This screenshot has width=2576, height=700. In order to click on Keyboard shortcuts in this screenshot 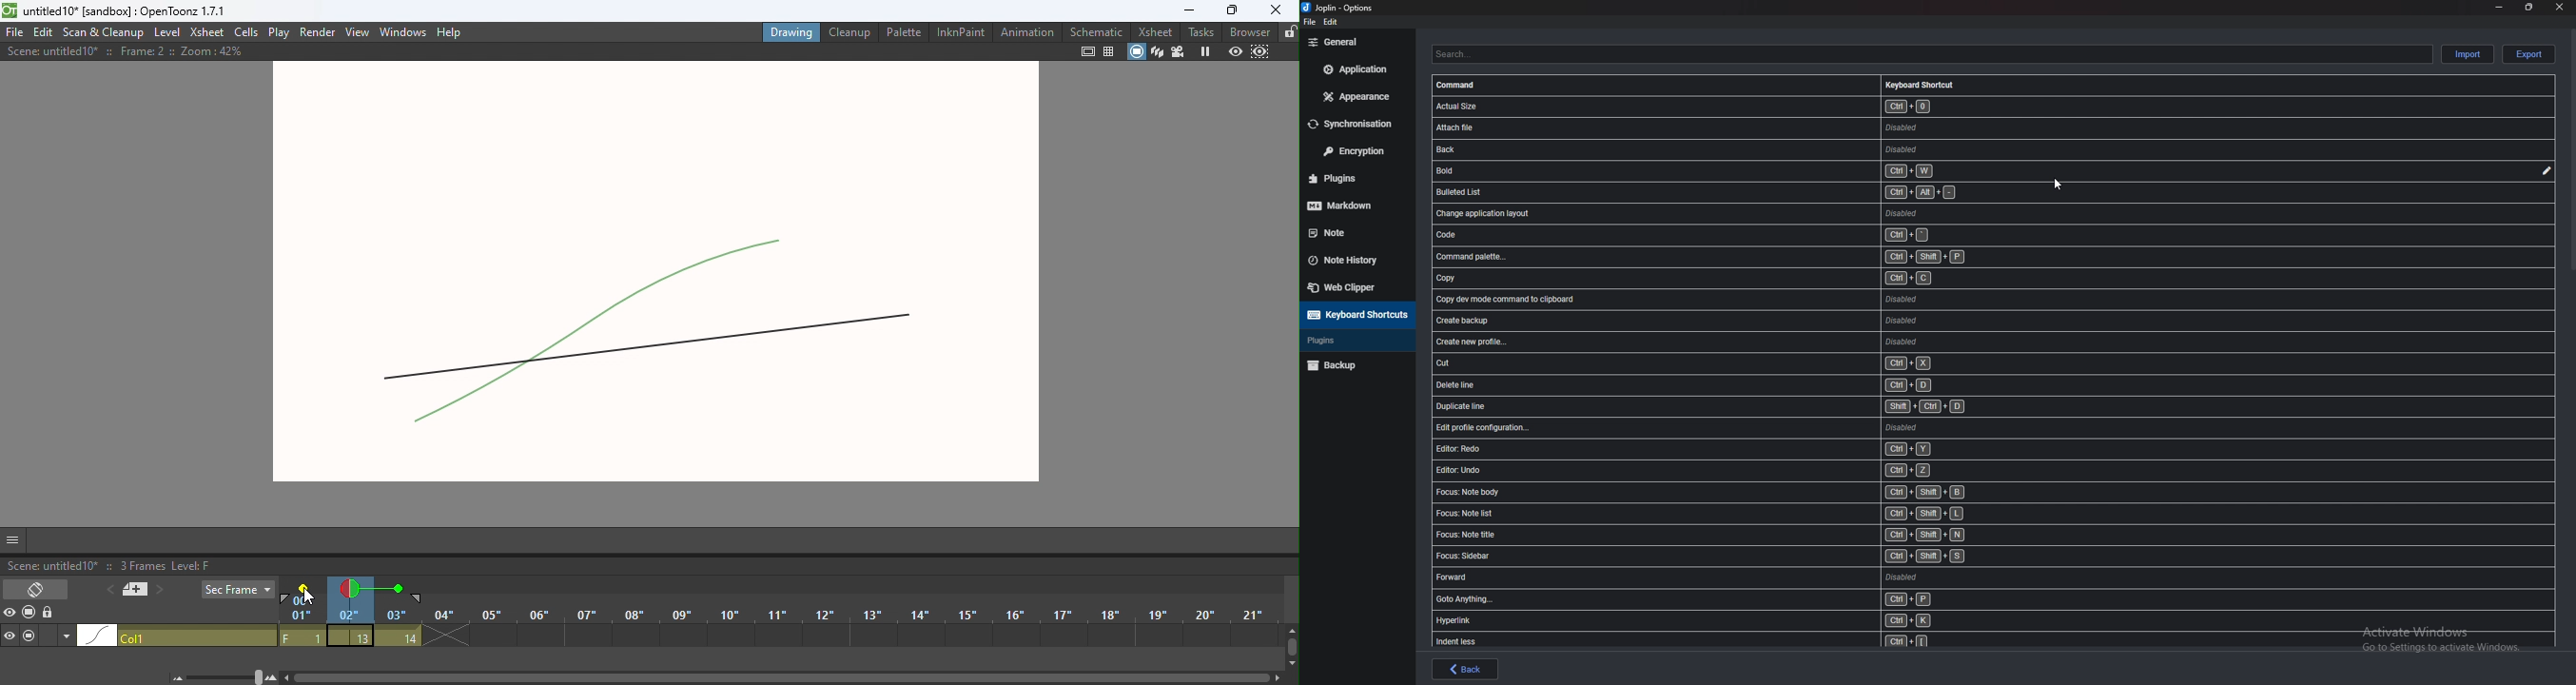, I will do `click(1357, 315)`.